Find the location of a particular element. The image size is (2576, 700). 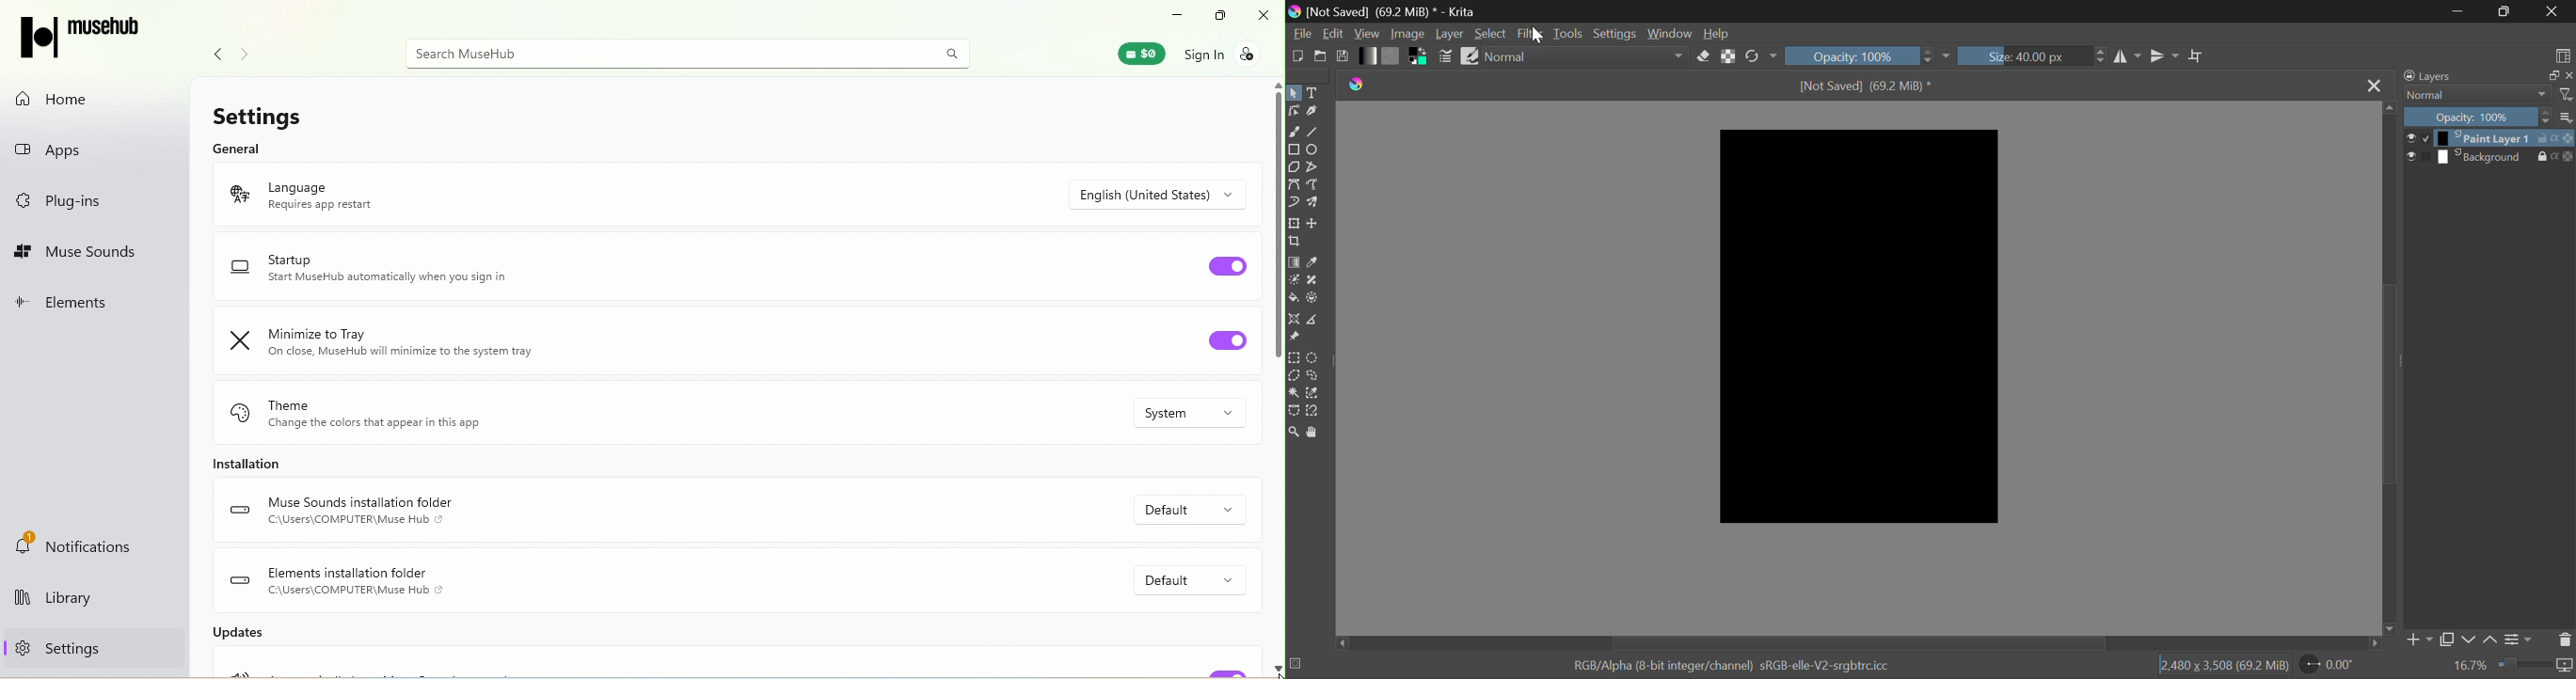

Toggle button is located at coordinates (1226, 340).